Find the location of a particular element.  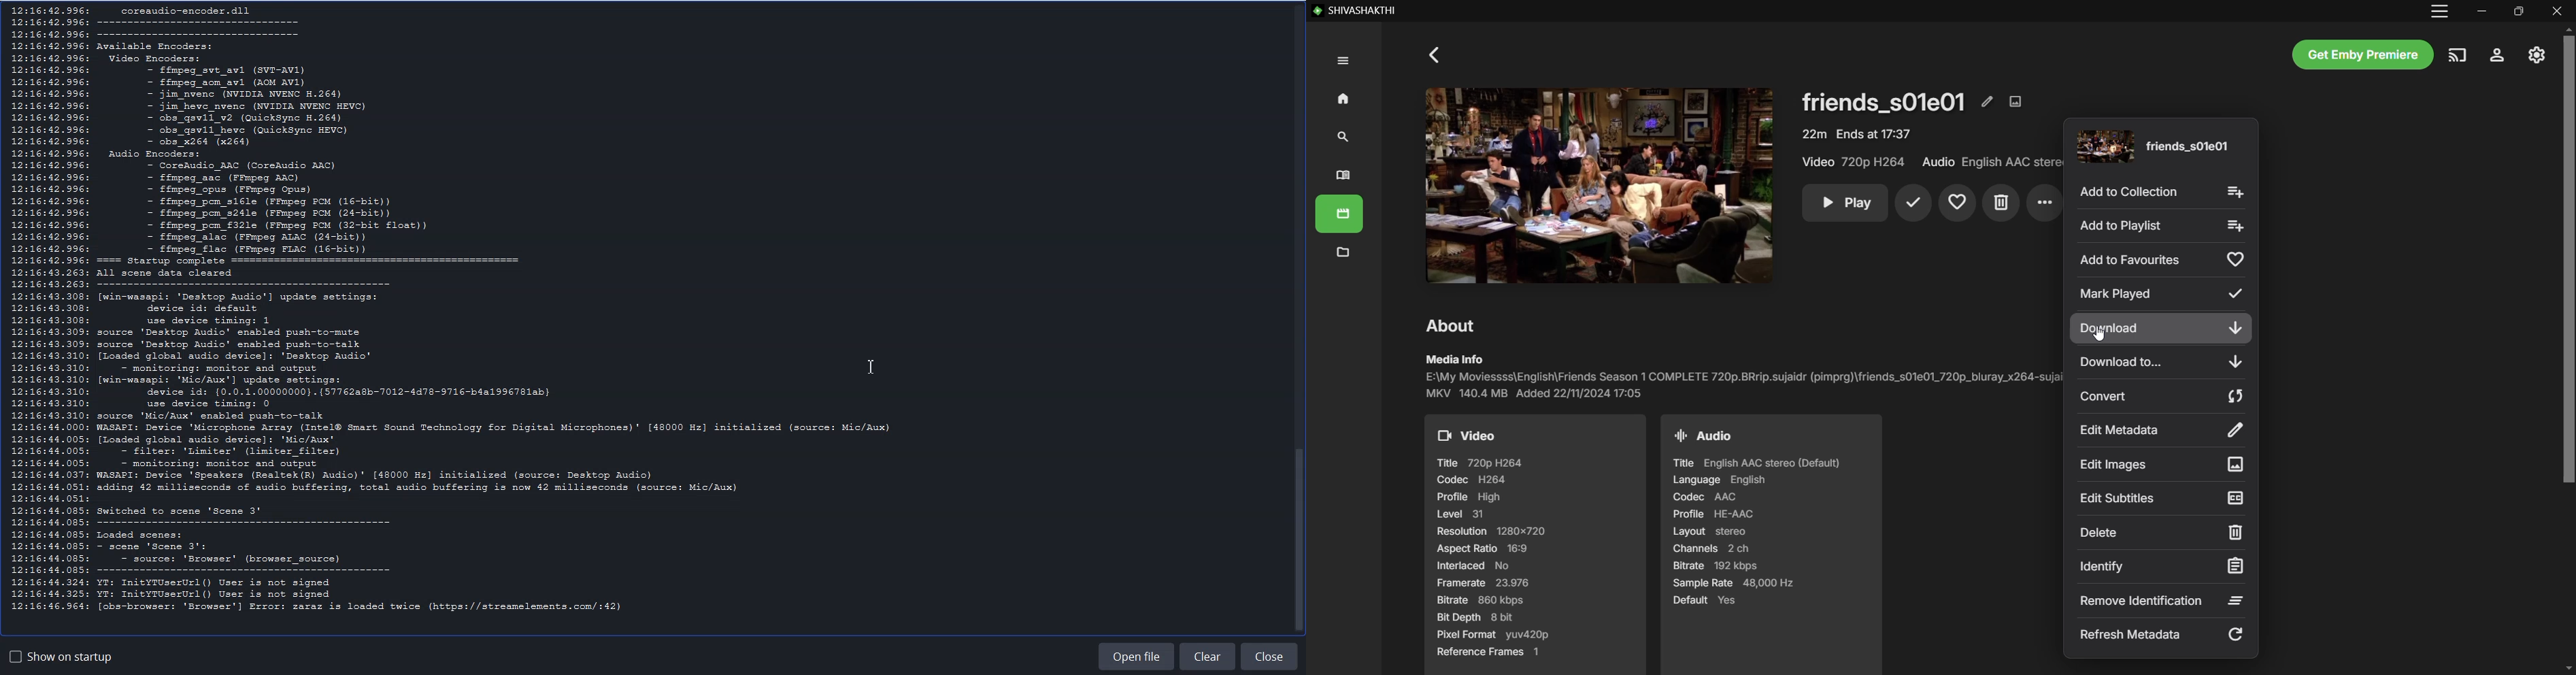

 is located at coordinates (1438, 56).